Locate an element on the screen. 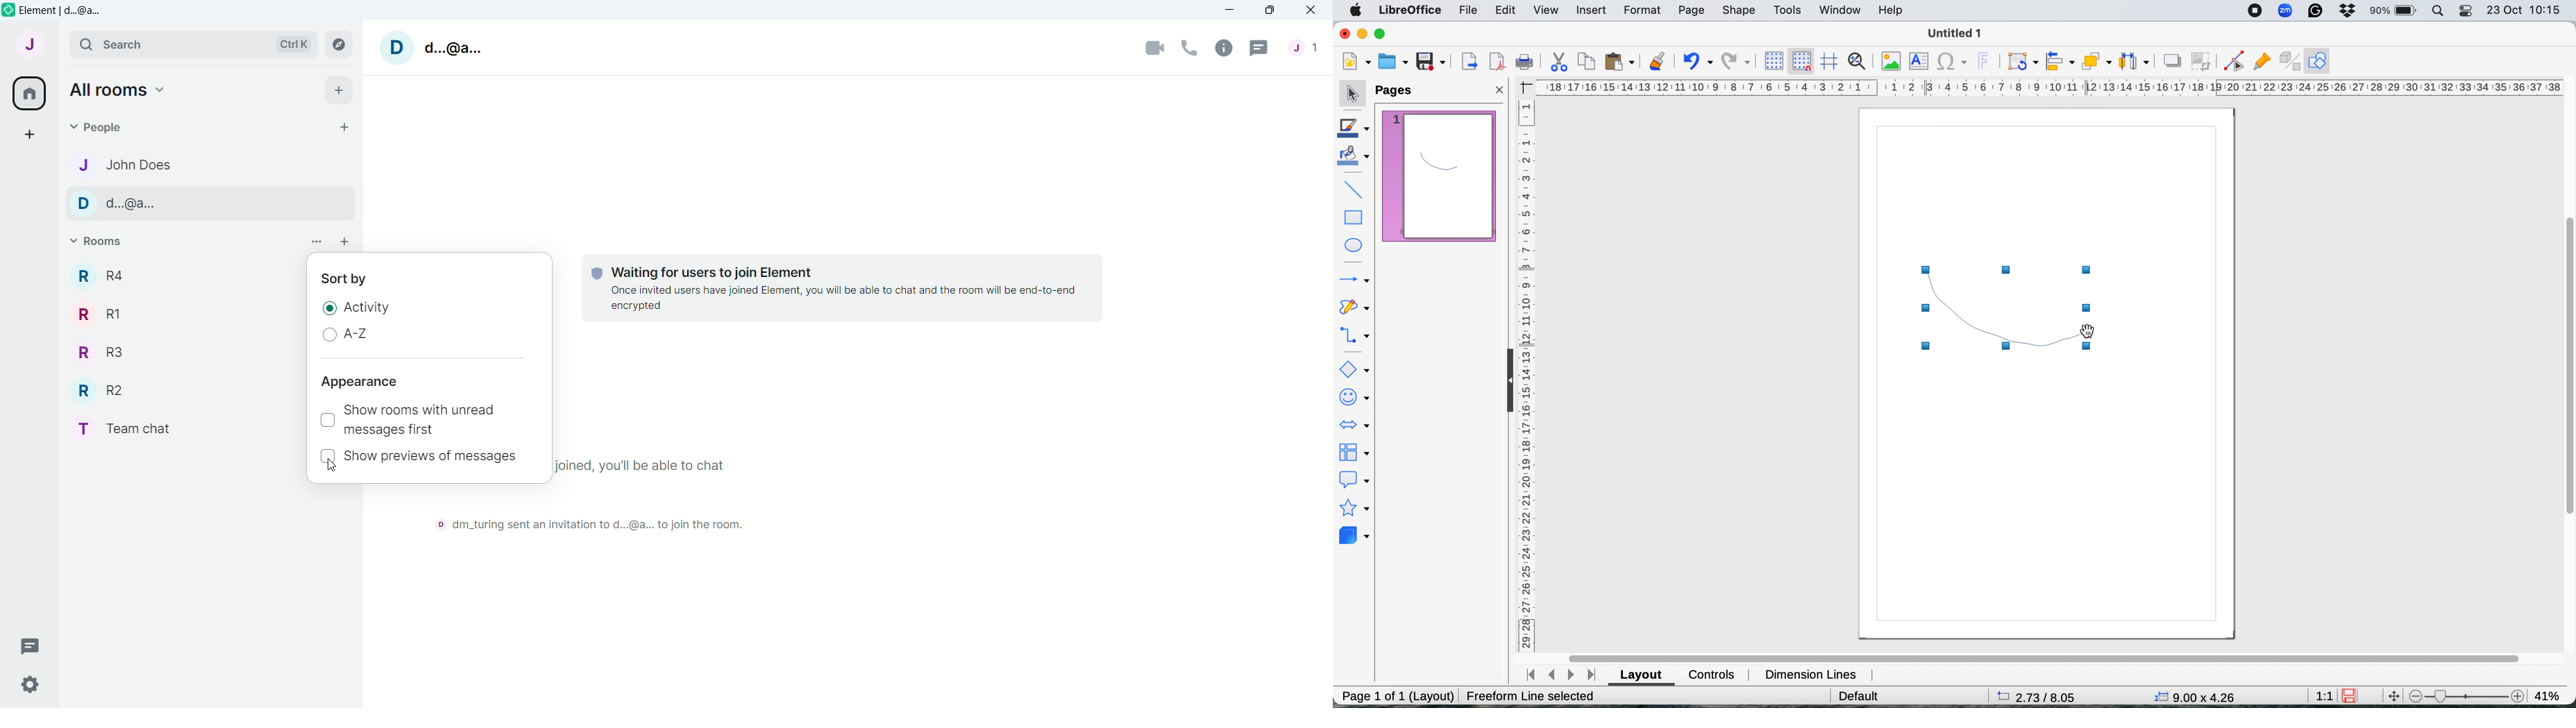 The width and height of the screenshot is (2576, 728). Threads is located at coordinates (1259, 47).